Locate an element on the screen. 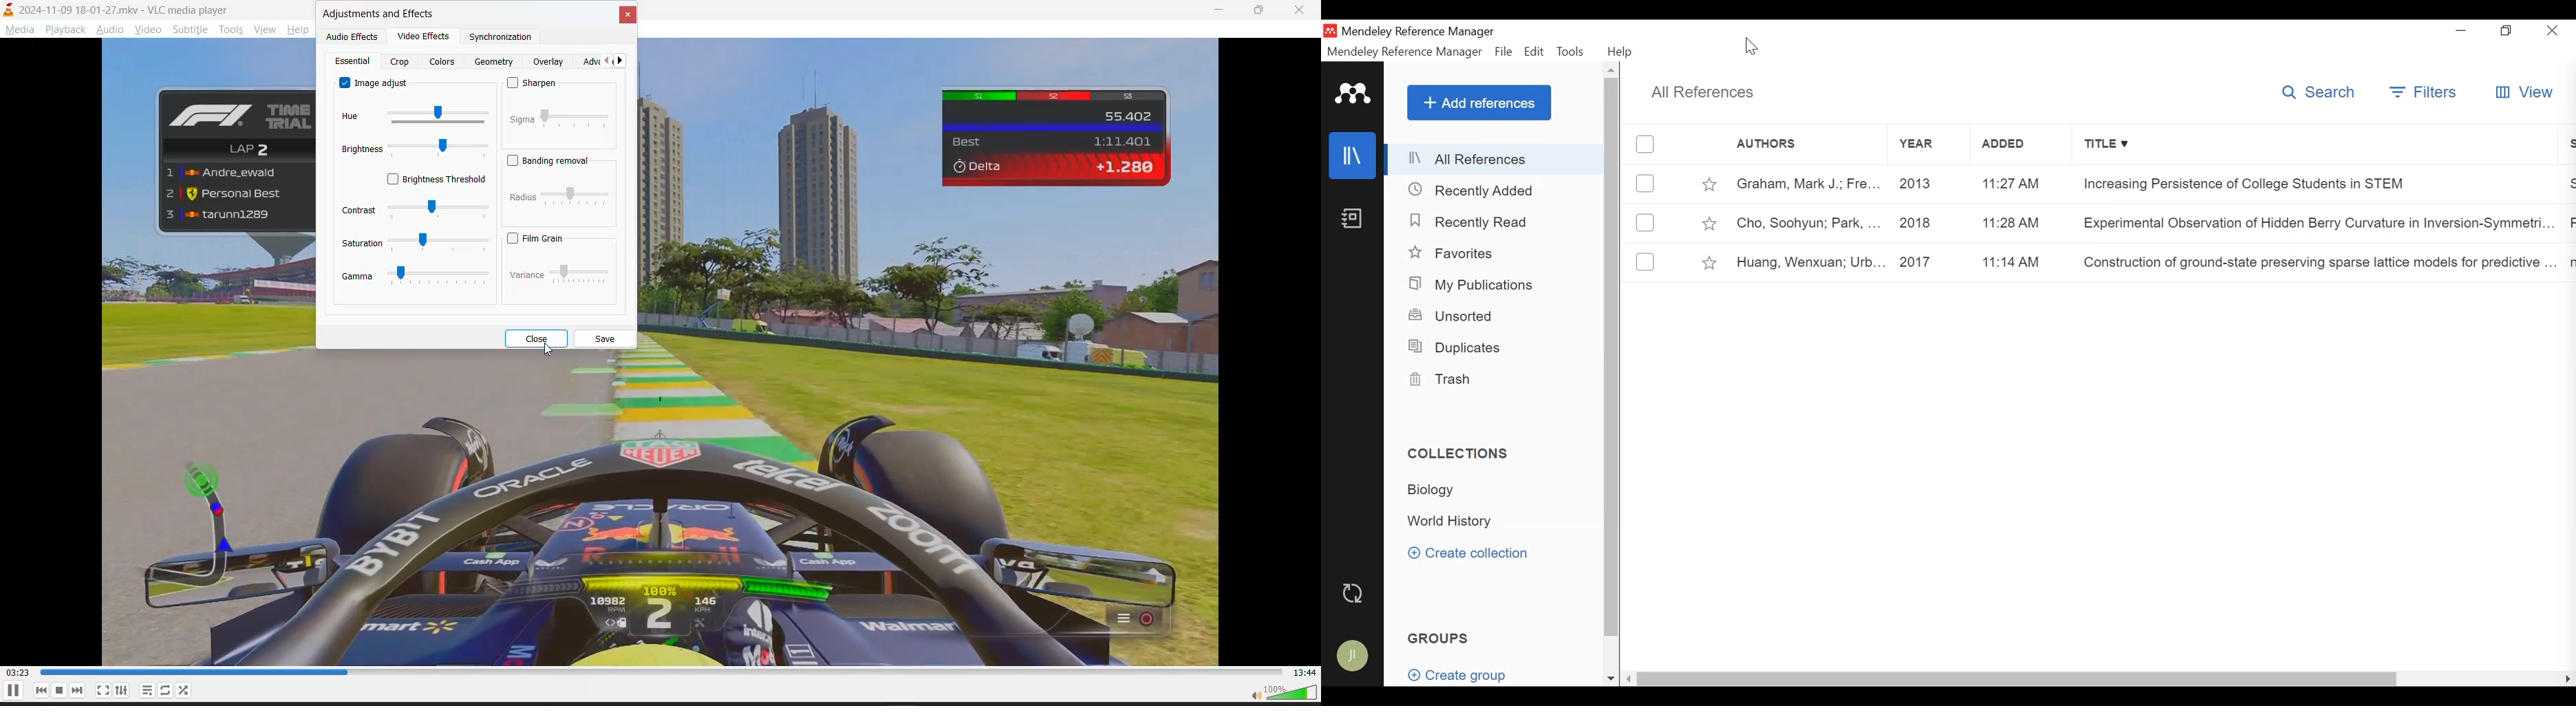 This screenshot has width=2576, height=728. loop is located at coordinates (184, 691).